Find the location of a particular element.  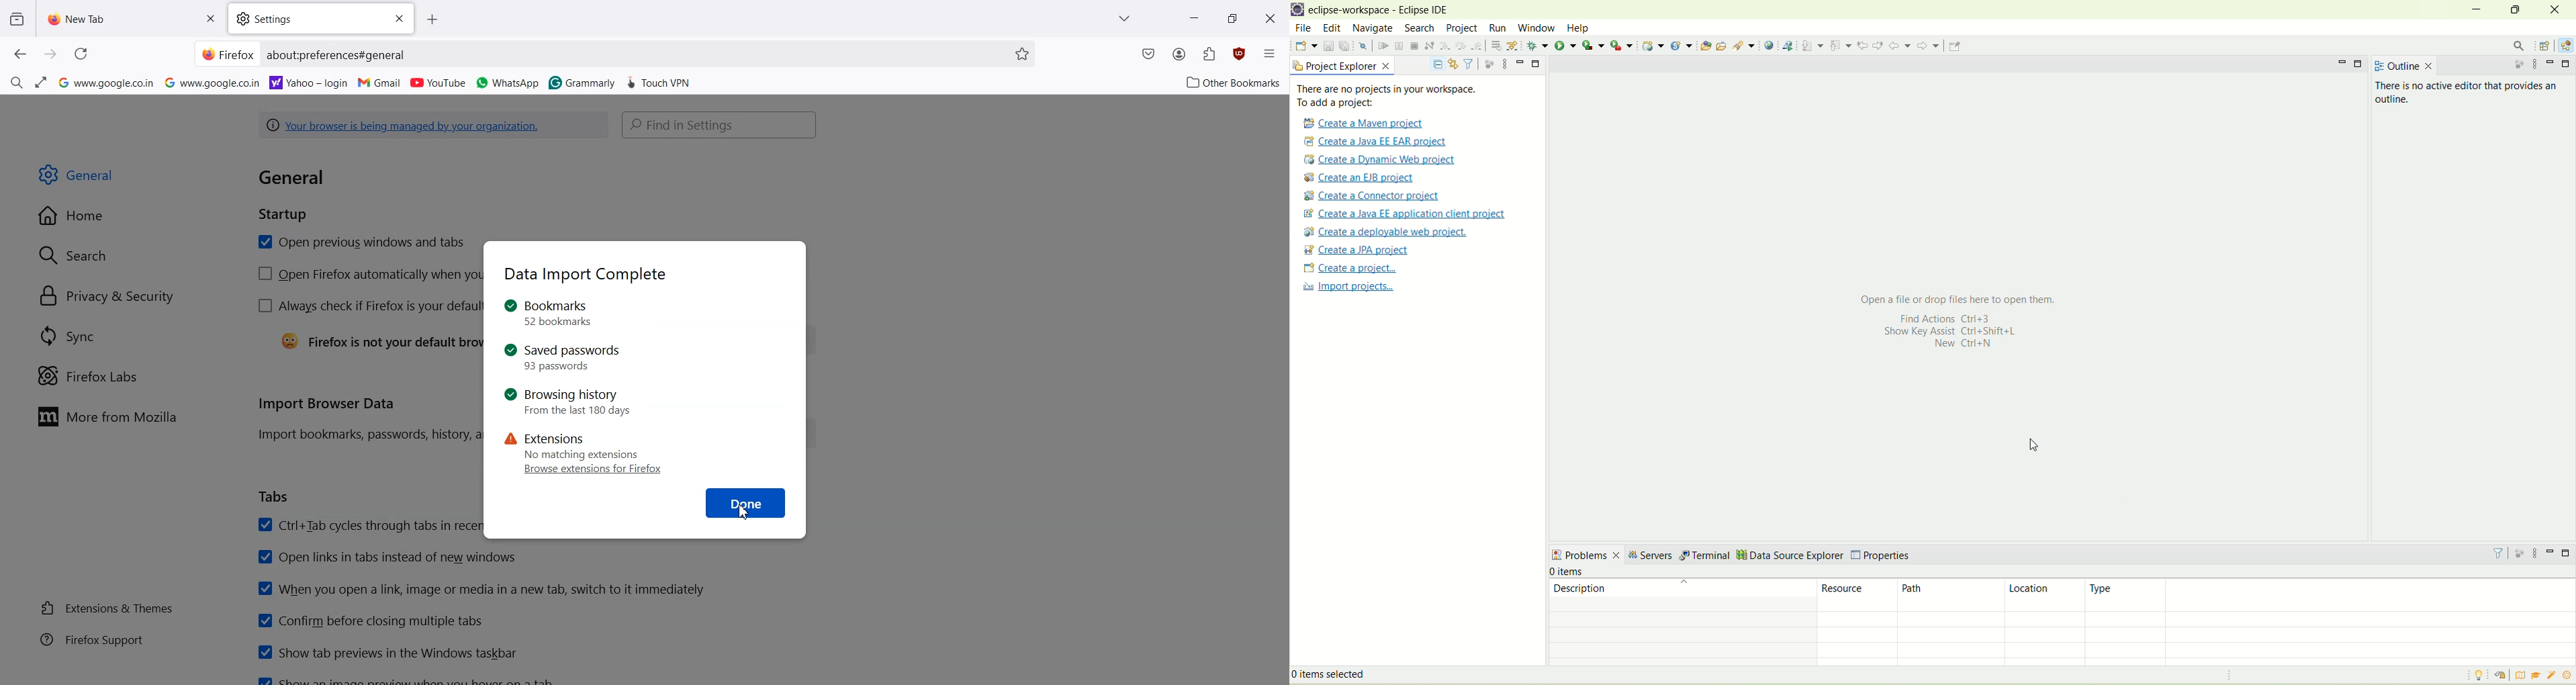

focus on active task is located at coordinates (2521, 554).